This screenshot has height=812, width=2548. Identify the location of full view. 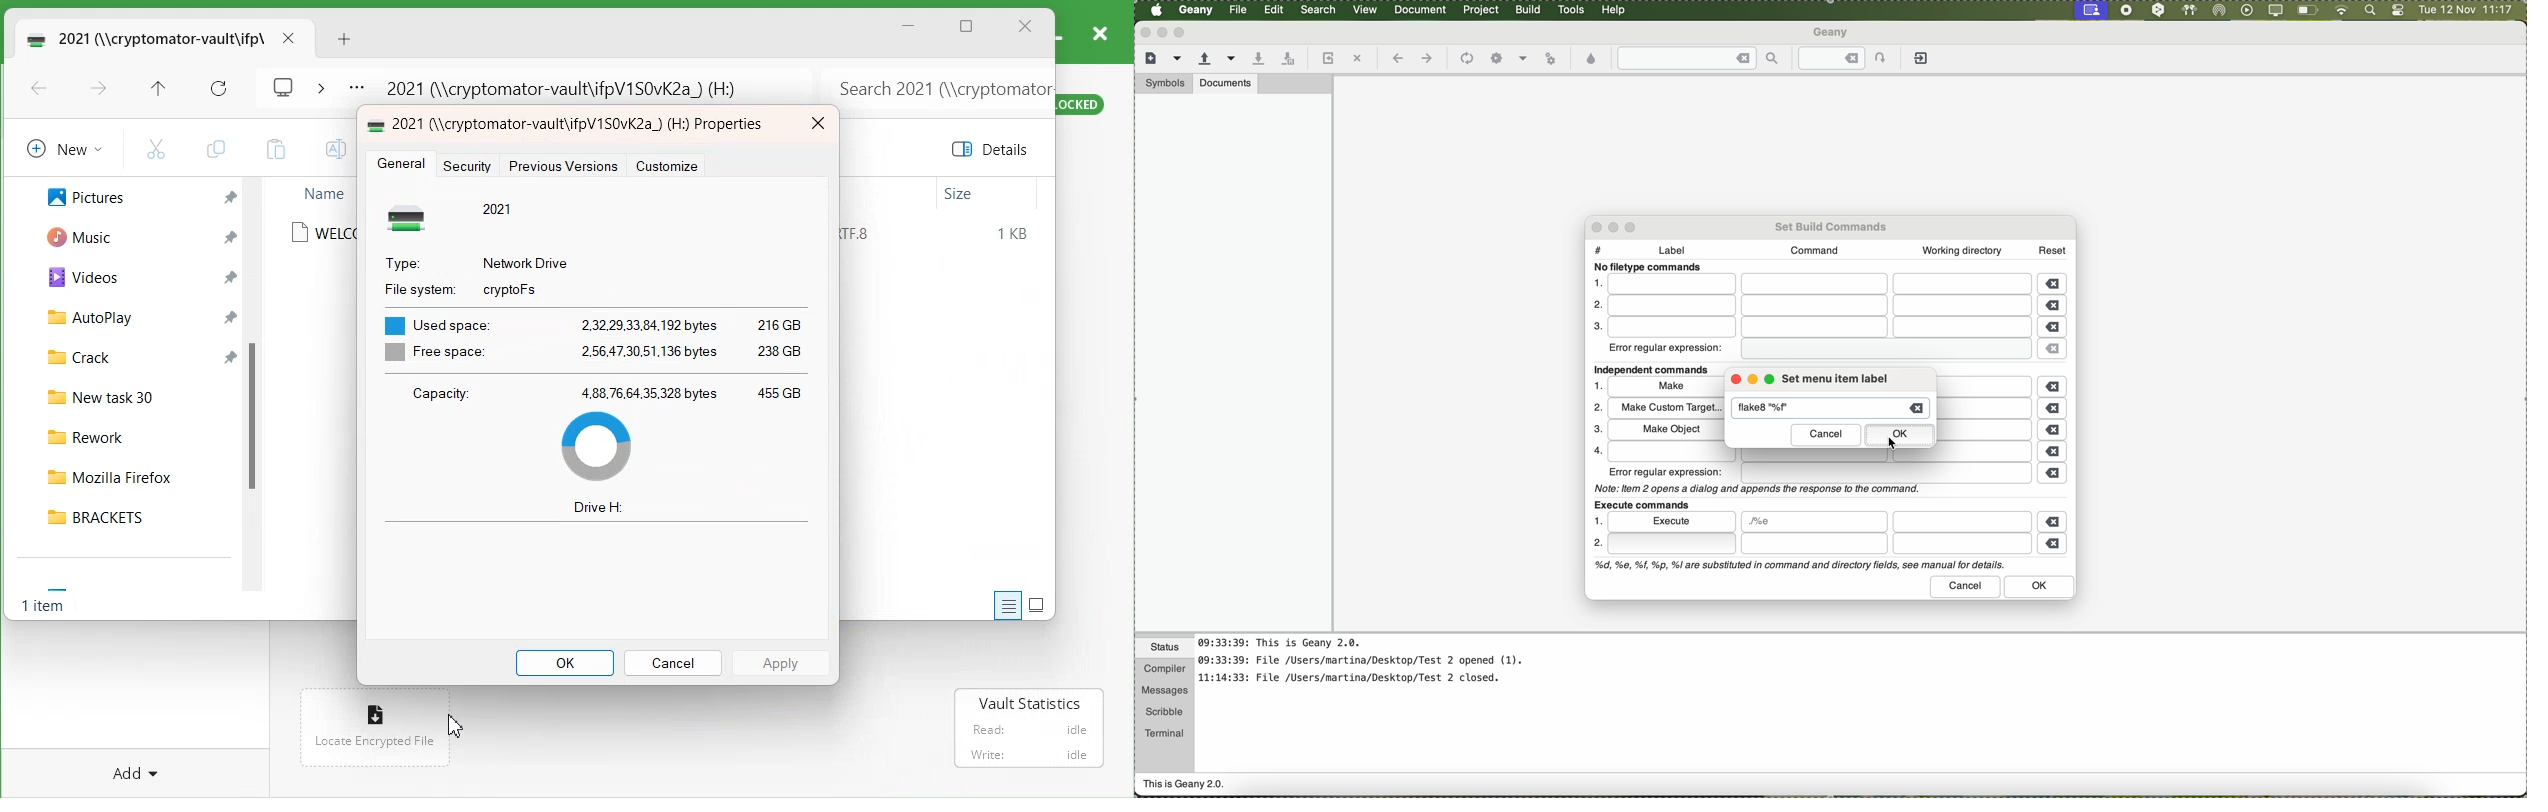
(1037, 604).